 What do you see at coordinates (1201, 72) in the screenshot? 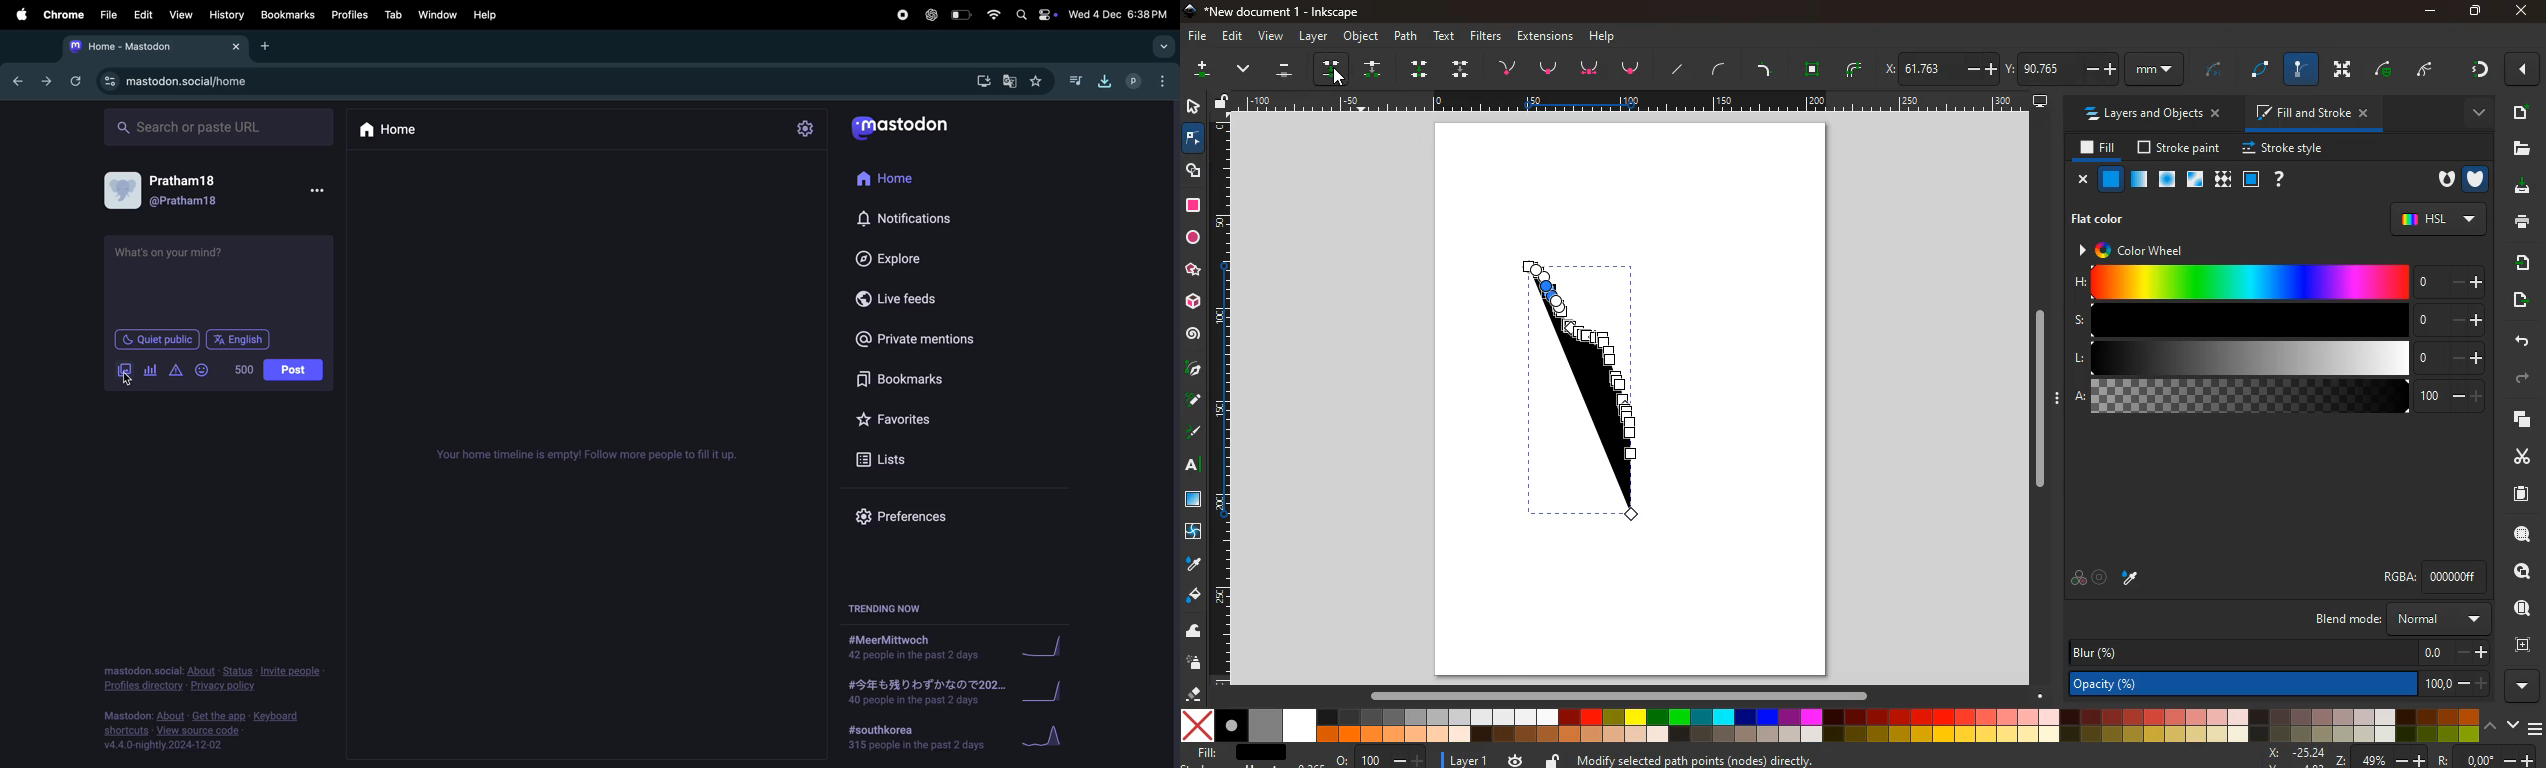
I see `more` at bounding box center [1201, 72].